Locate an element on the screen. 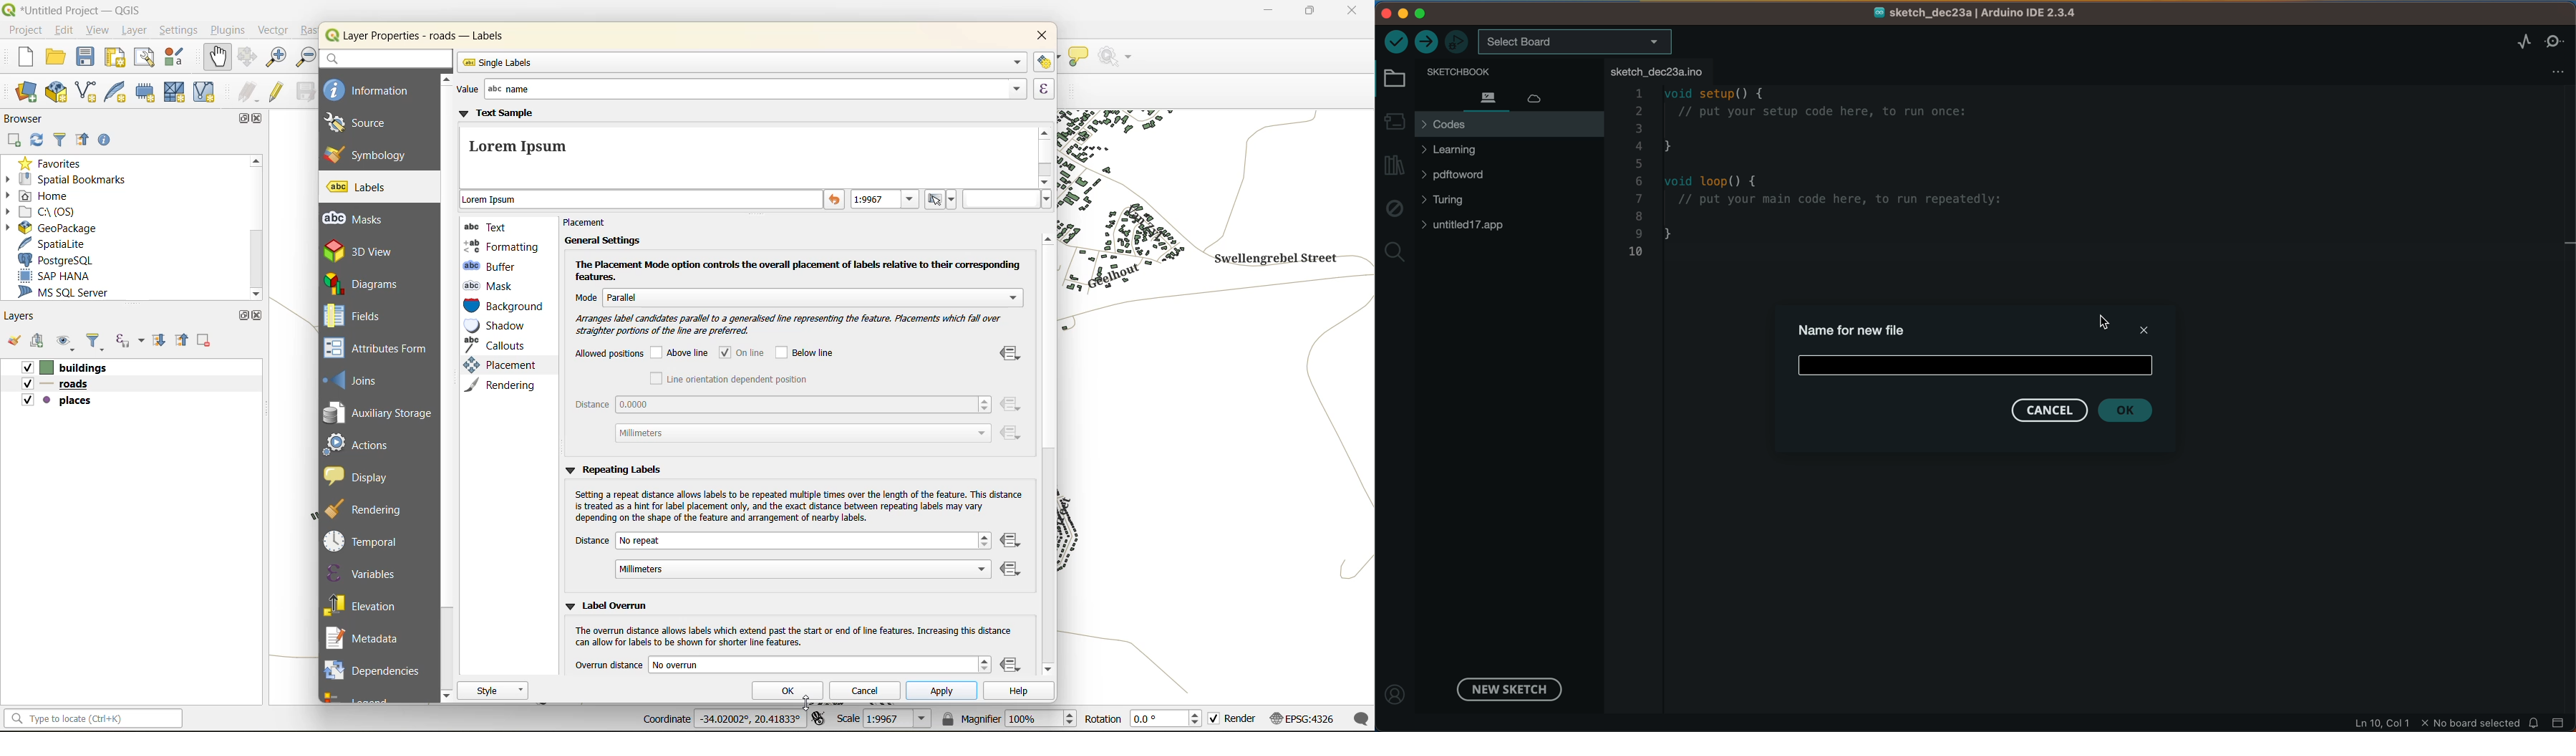 The width and height of the screenshot is (2576, 756). search is located at coordinates (384, 58).